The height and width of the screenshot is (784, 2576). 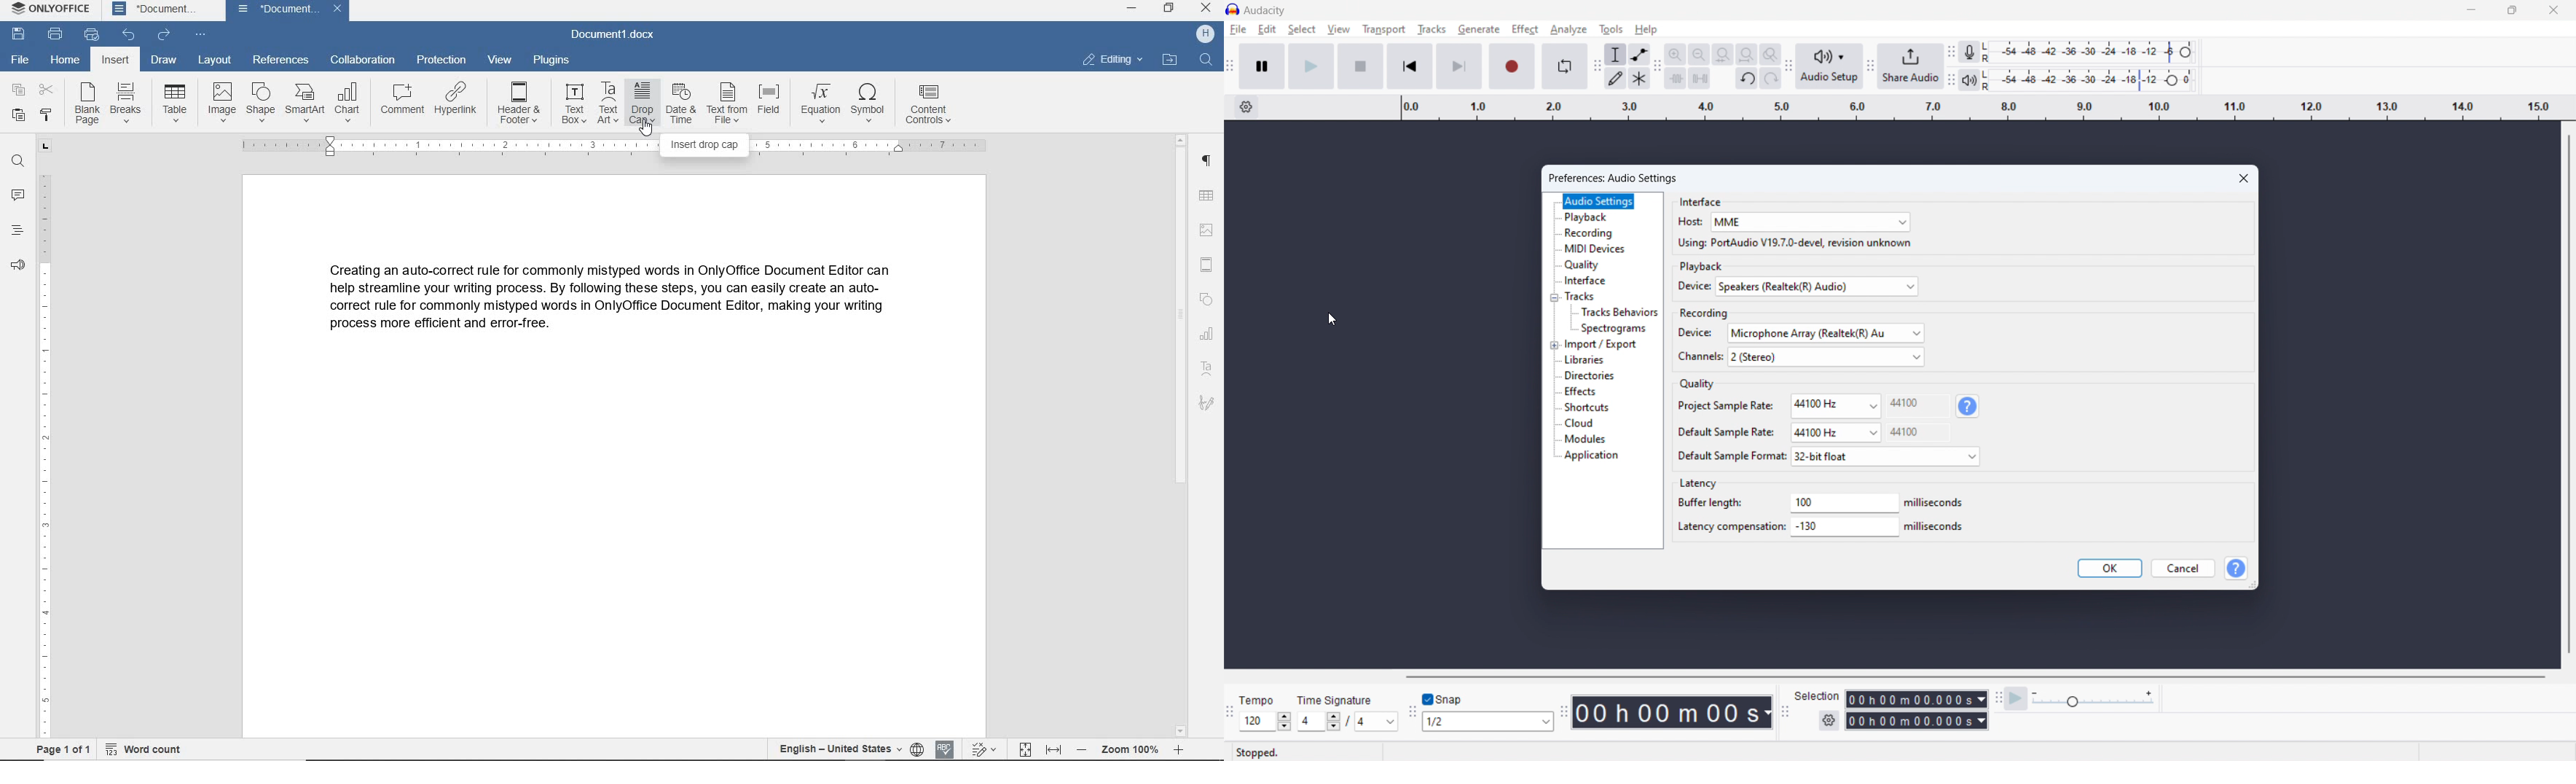 What do you see at coordinates (1837, 405) in the screenshot?
I see `set project sample rate` at bounding box center [1837, 405].